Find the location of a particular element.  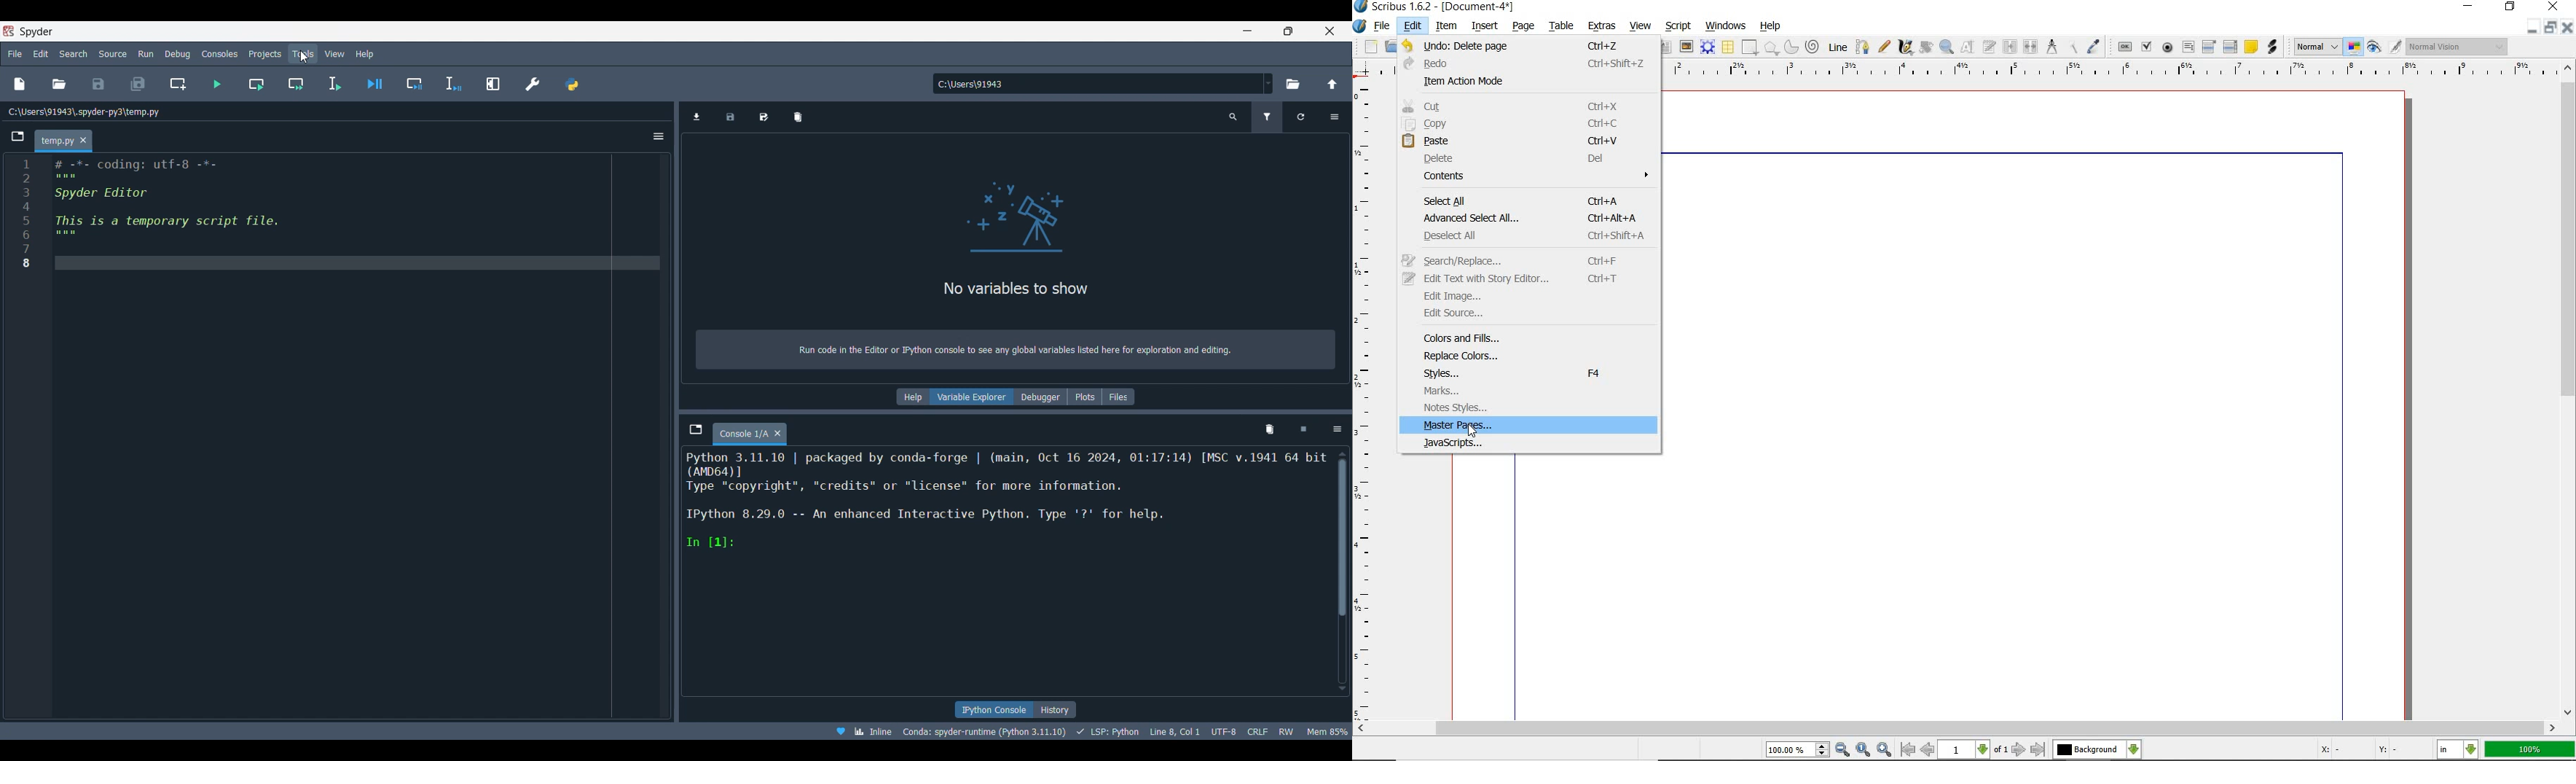

deselect all is located at coordinates (1528, 234).